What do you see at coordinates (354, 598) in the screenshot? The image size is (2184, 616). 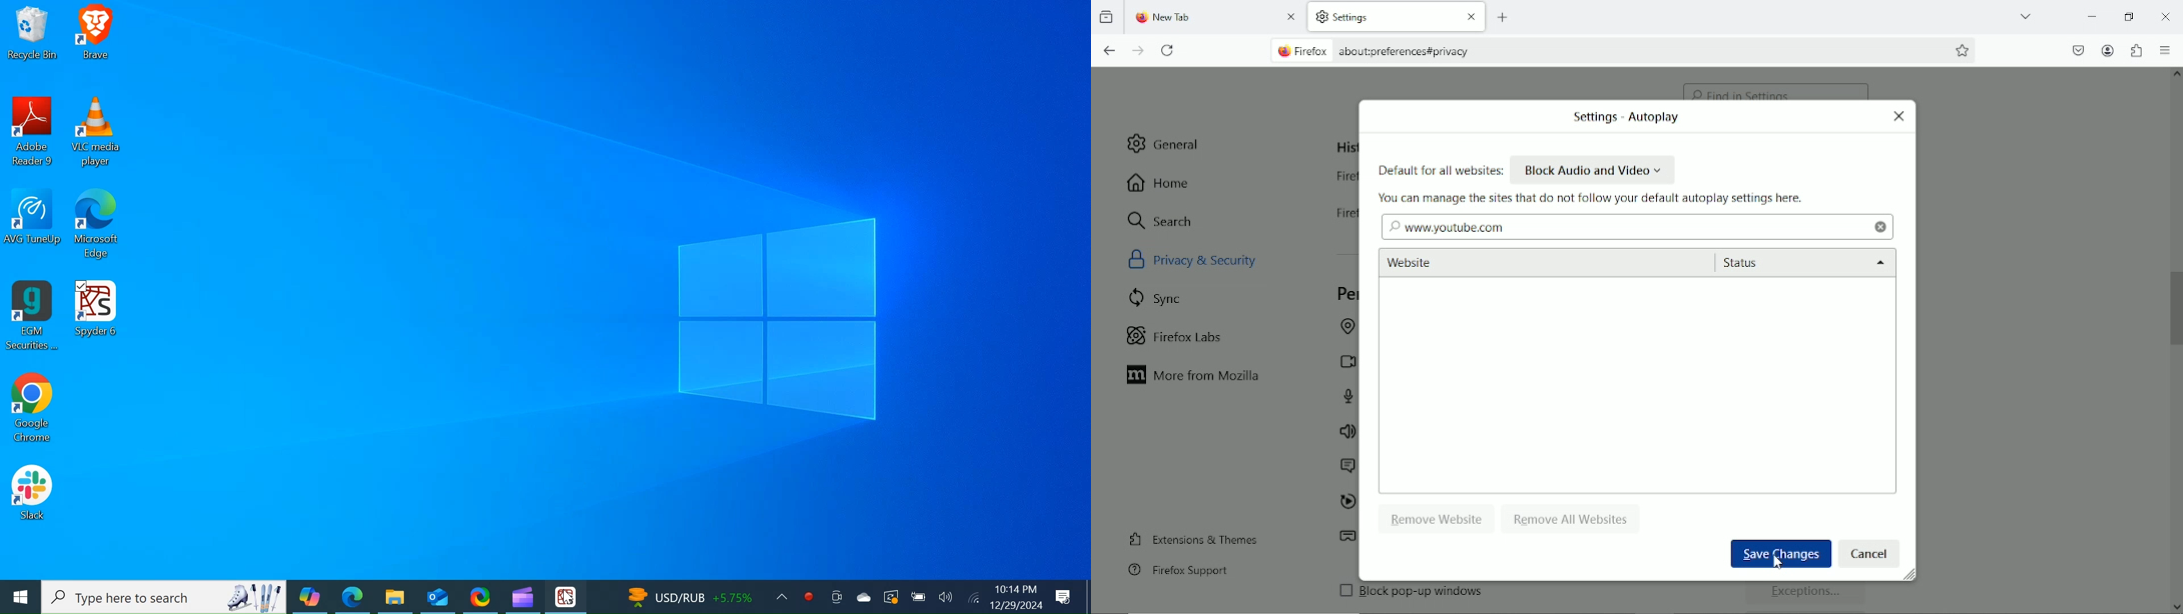 I see `Microsoft Edge` at bounding box center [354, 598].